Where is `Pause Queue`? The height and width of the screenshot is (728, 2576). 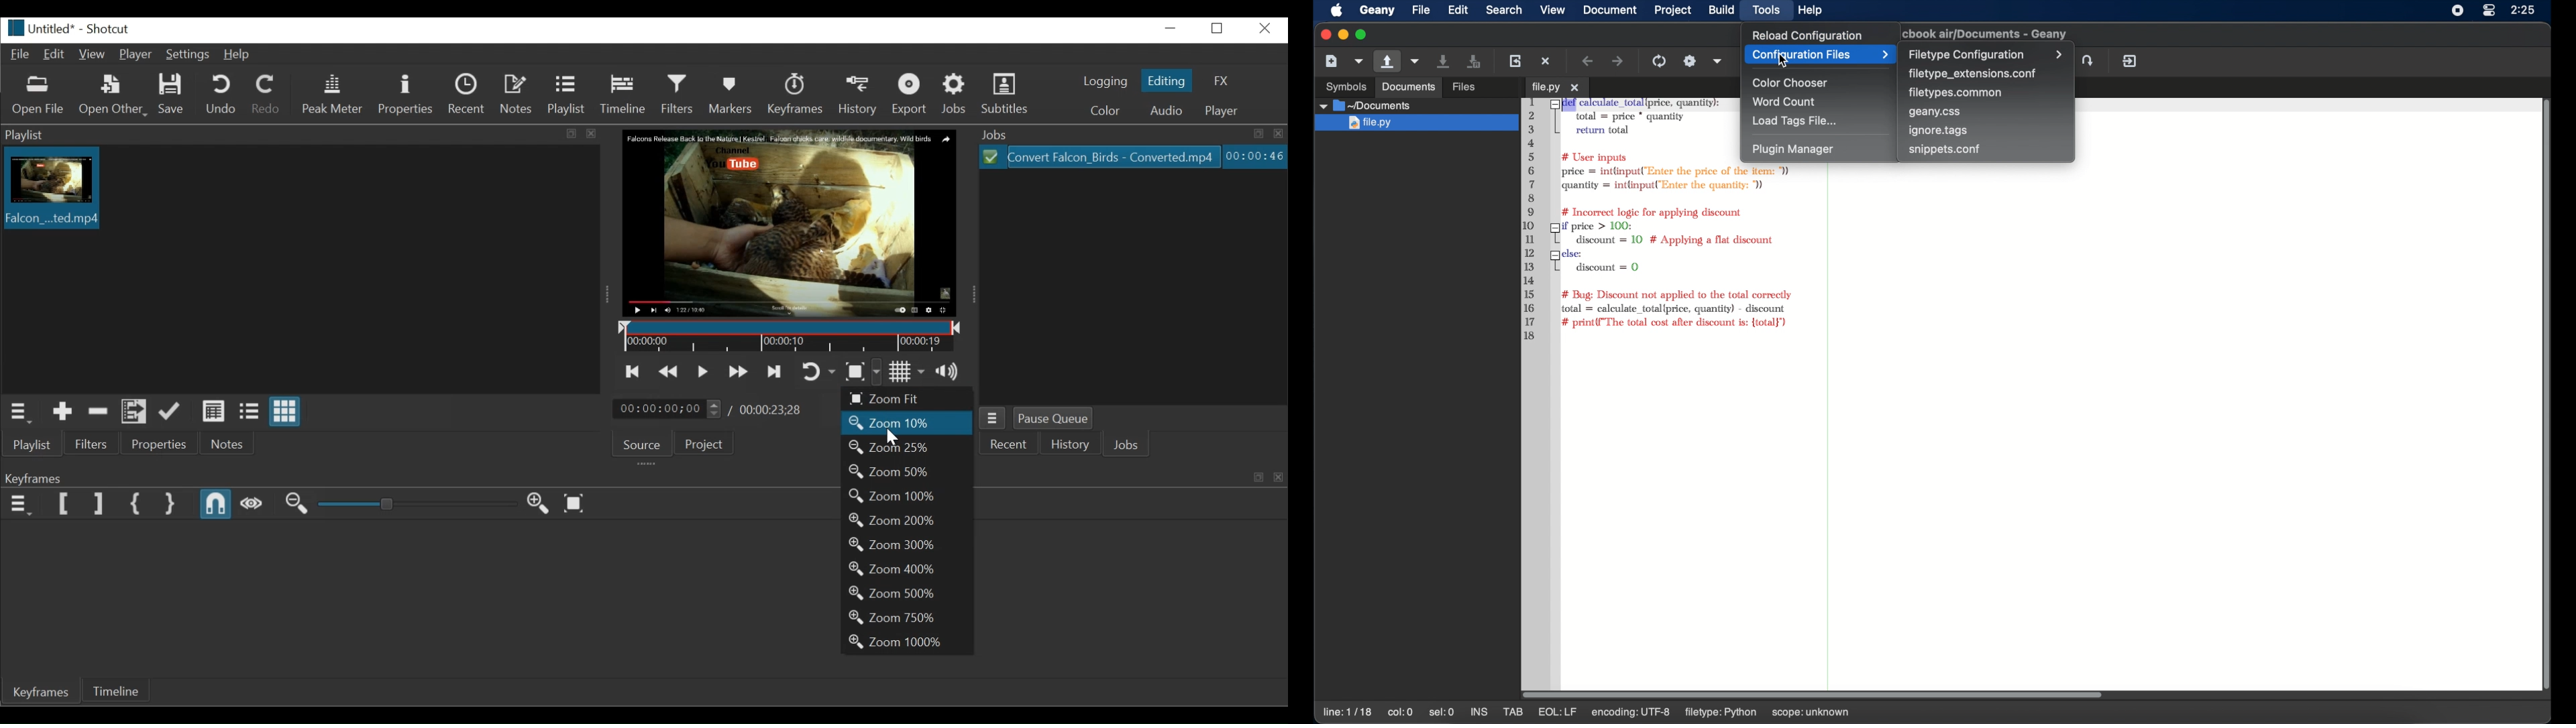
Pause Queue is located at coordinates (1052, 420).